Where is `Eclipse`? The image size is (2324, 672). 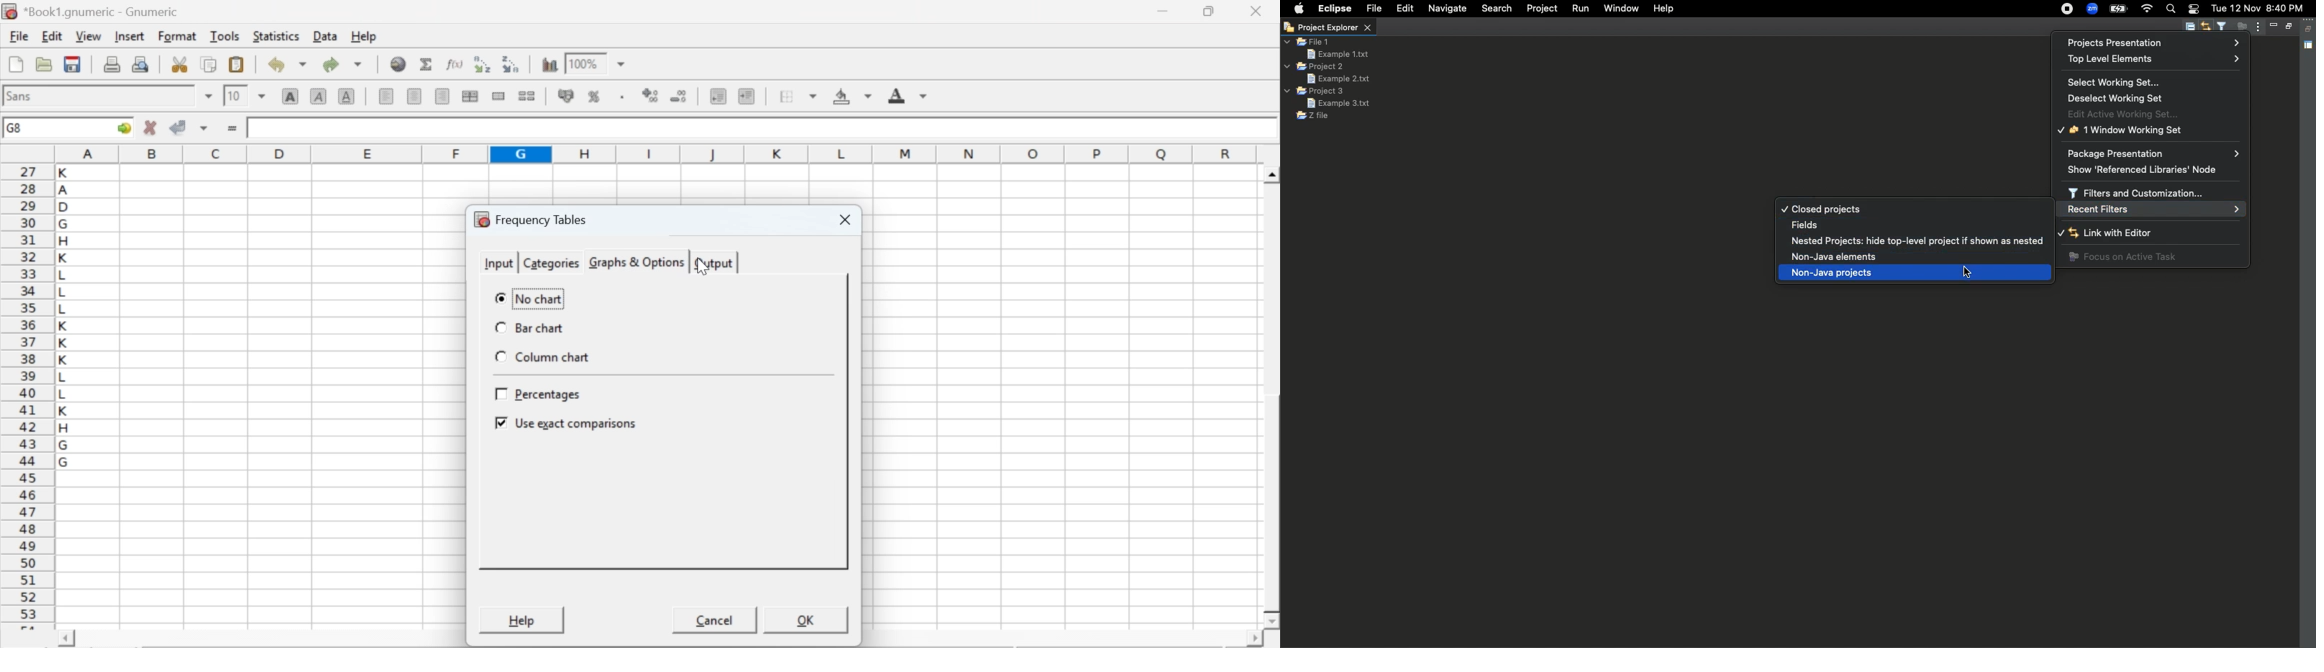
Eclipse is located at coordinates (1335, 9).